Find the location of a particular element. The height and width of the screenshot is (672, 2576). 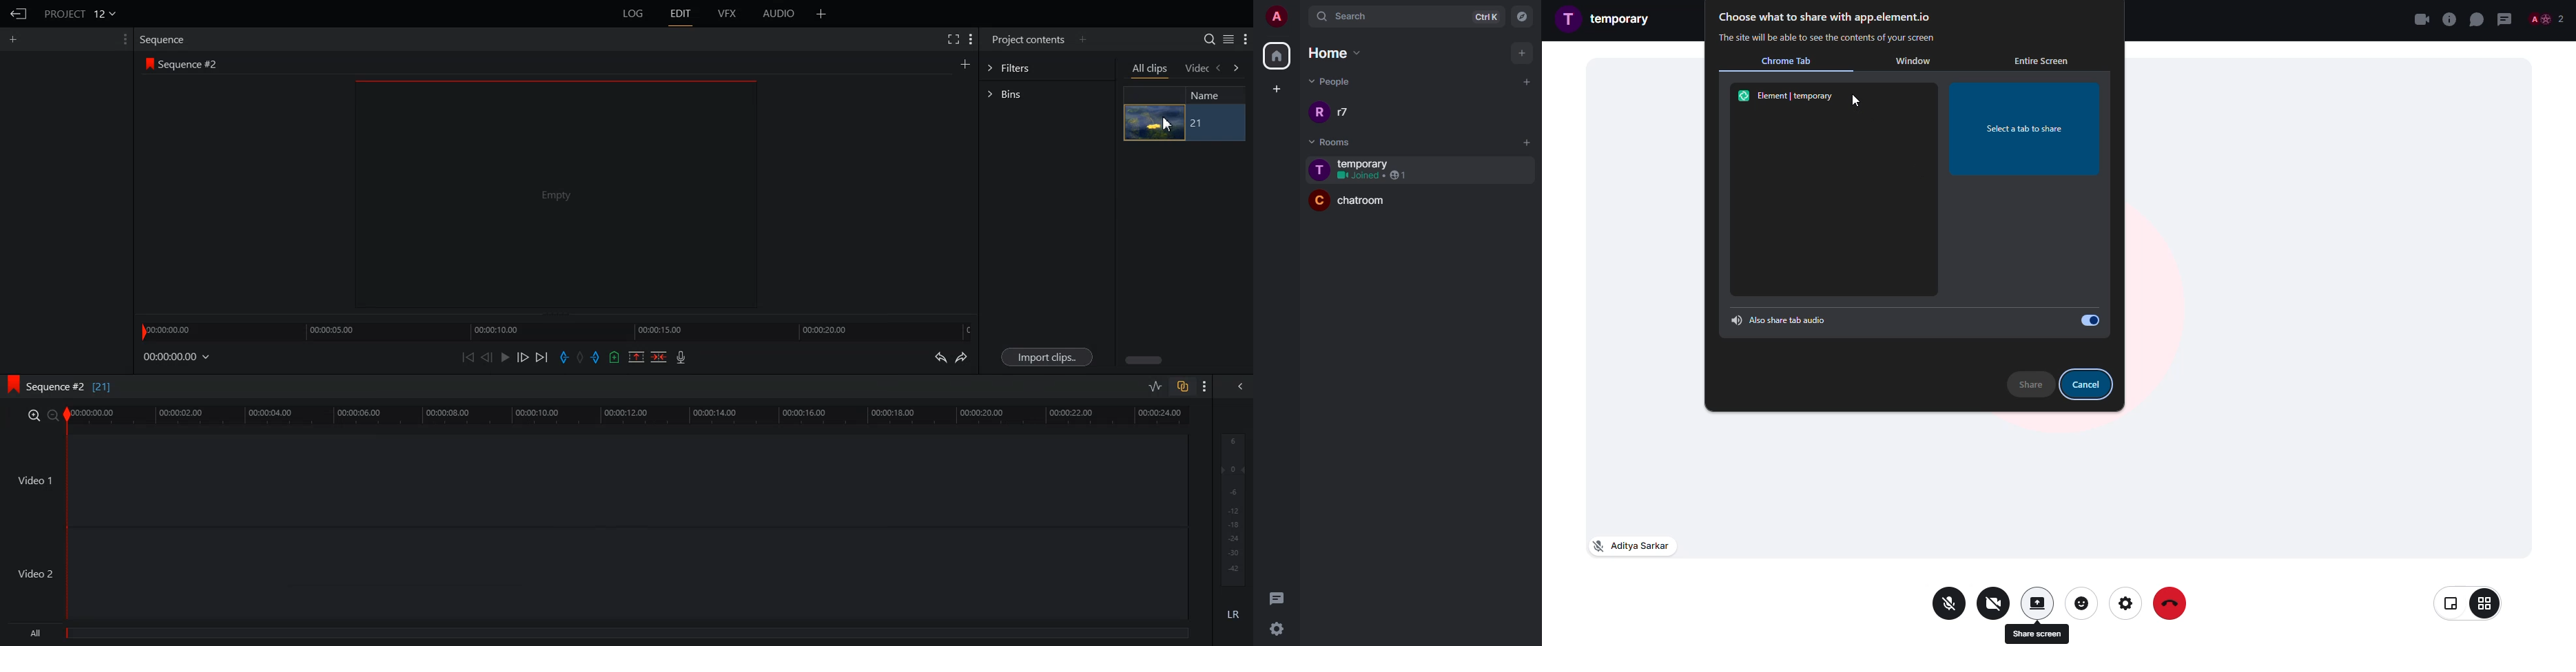

share screen is located at coordinates (2037, 634).